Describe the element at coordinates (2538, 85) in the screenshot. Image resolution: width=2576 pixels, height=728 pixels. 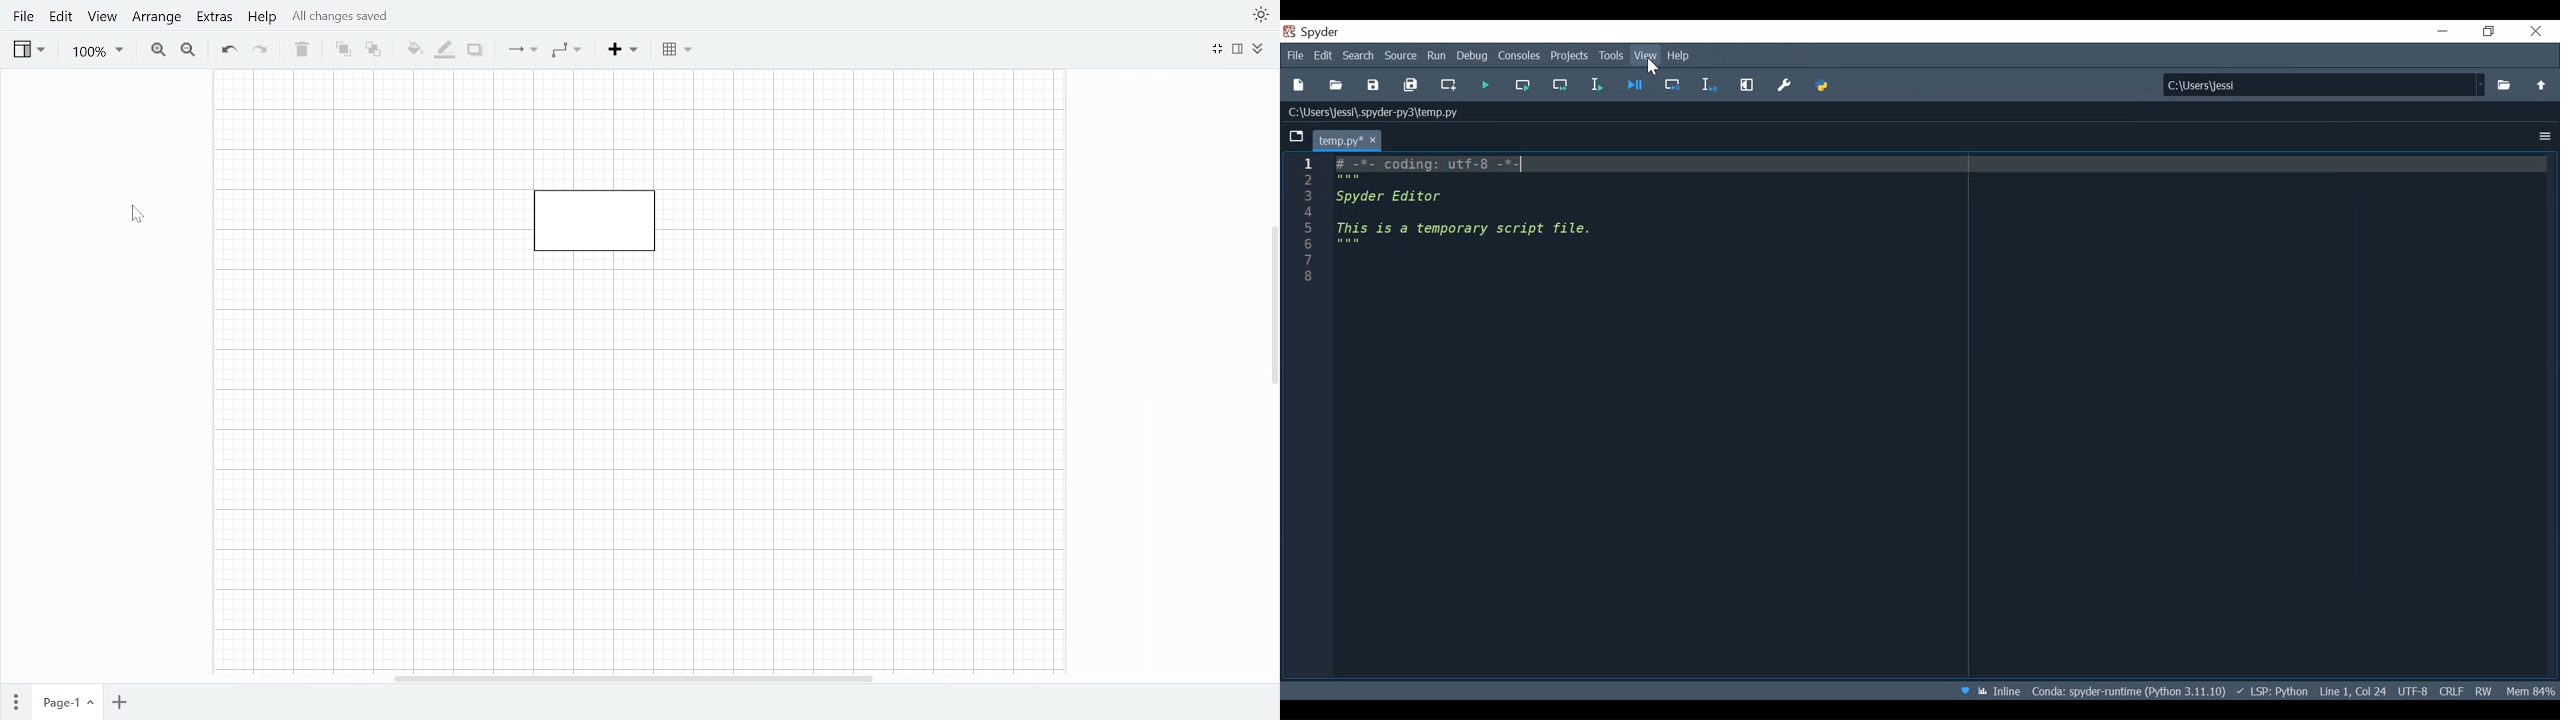
I see `move up` at that location.